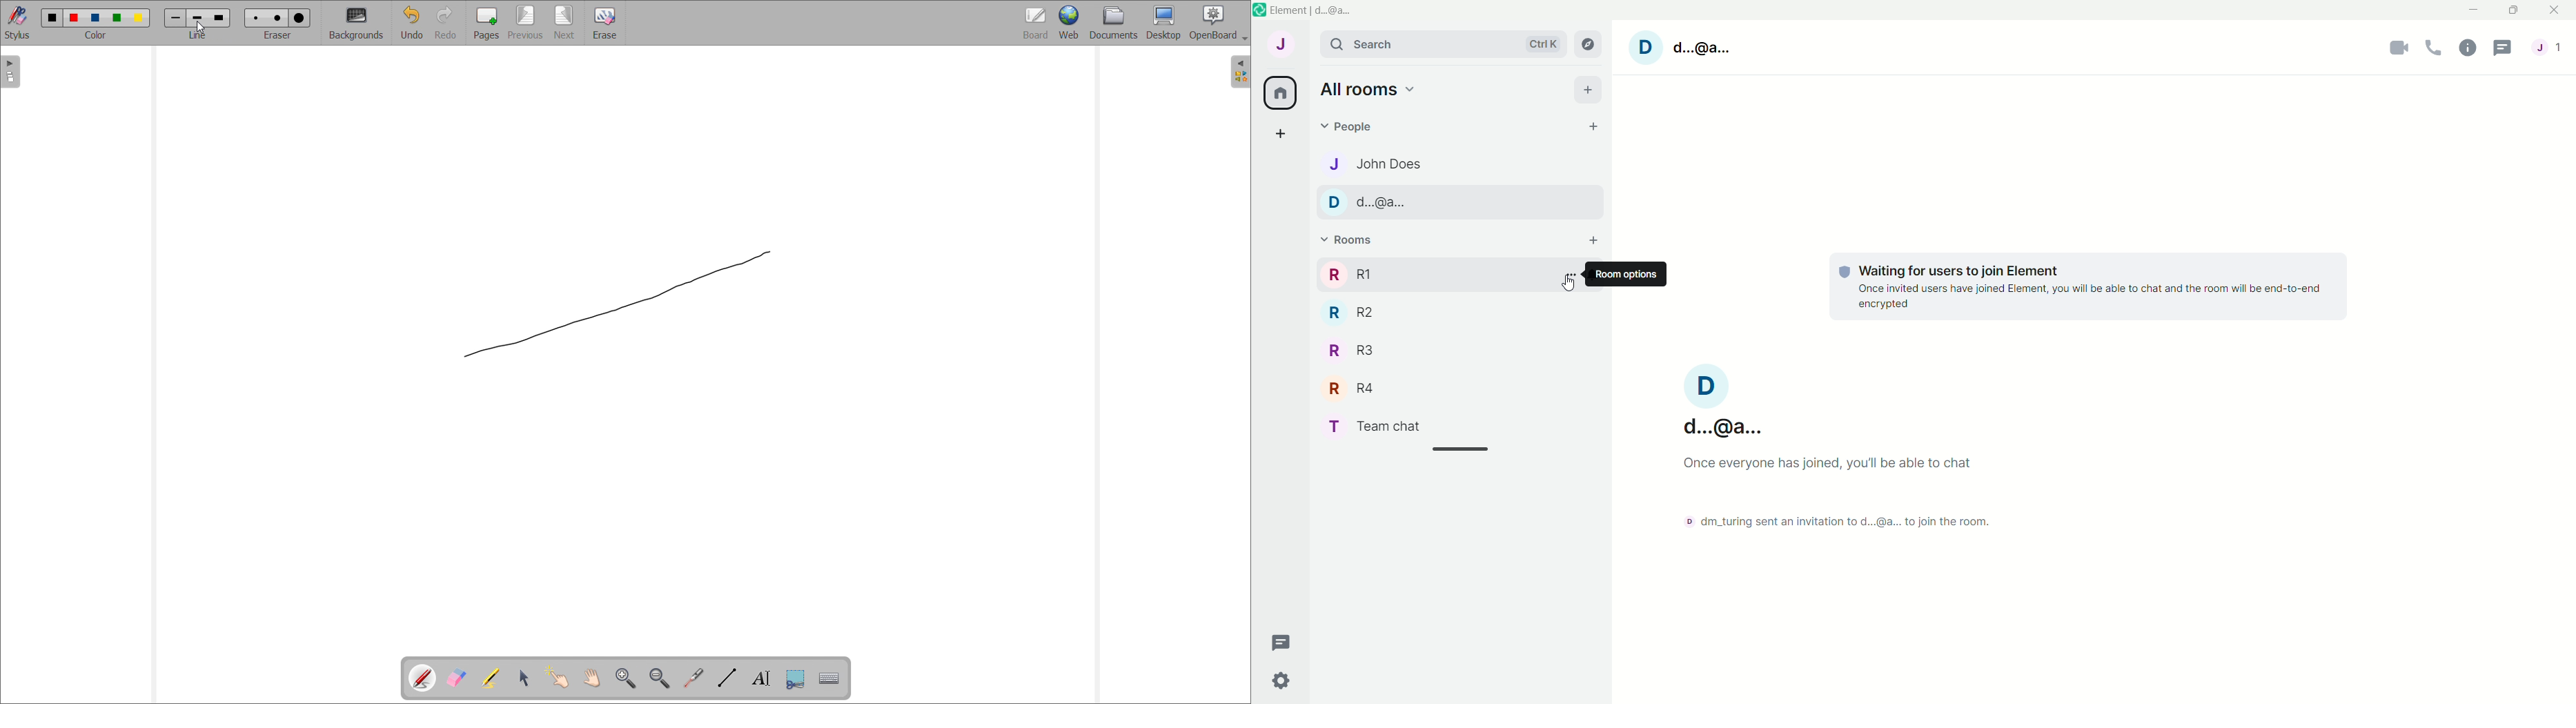  Describe the element at coordinates (1589, 45) in the screenshot. I see `explore rooms` at that location.